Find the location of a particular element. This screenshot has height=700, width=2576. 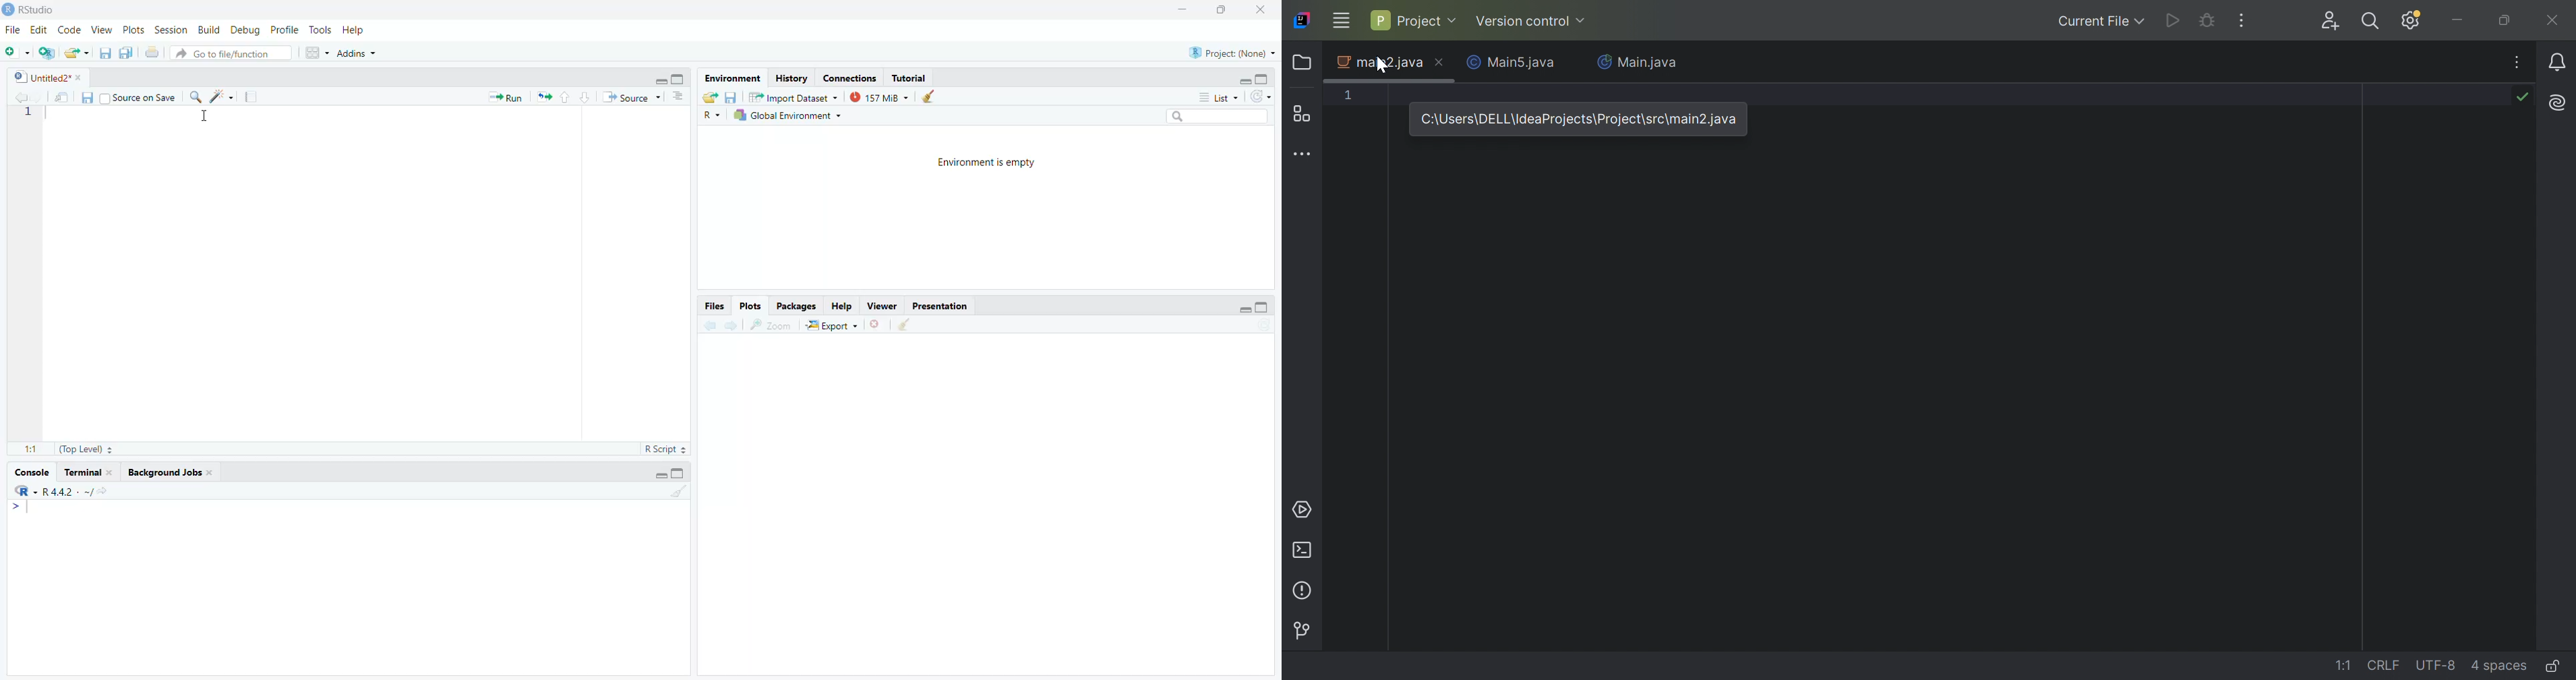

maximize is located at coordinates (1223, 10).